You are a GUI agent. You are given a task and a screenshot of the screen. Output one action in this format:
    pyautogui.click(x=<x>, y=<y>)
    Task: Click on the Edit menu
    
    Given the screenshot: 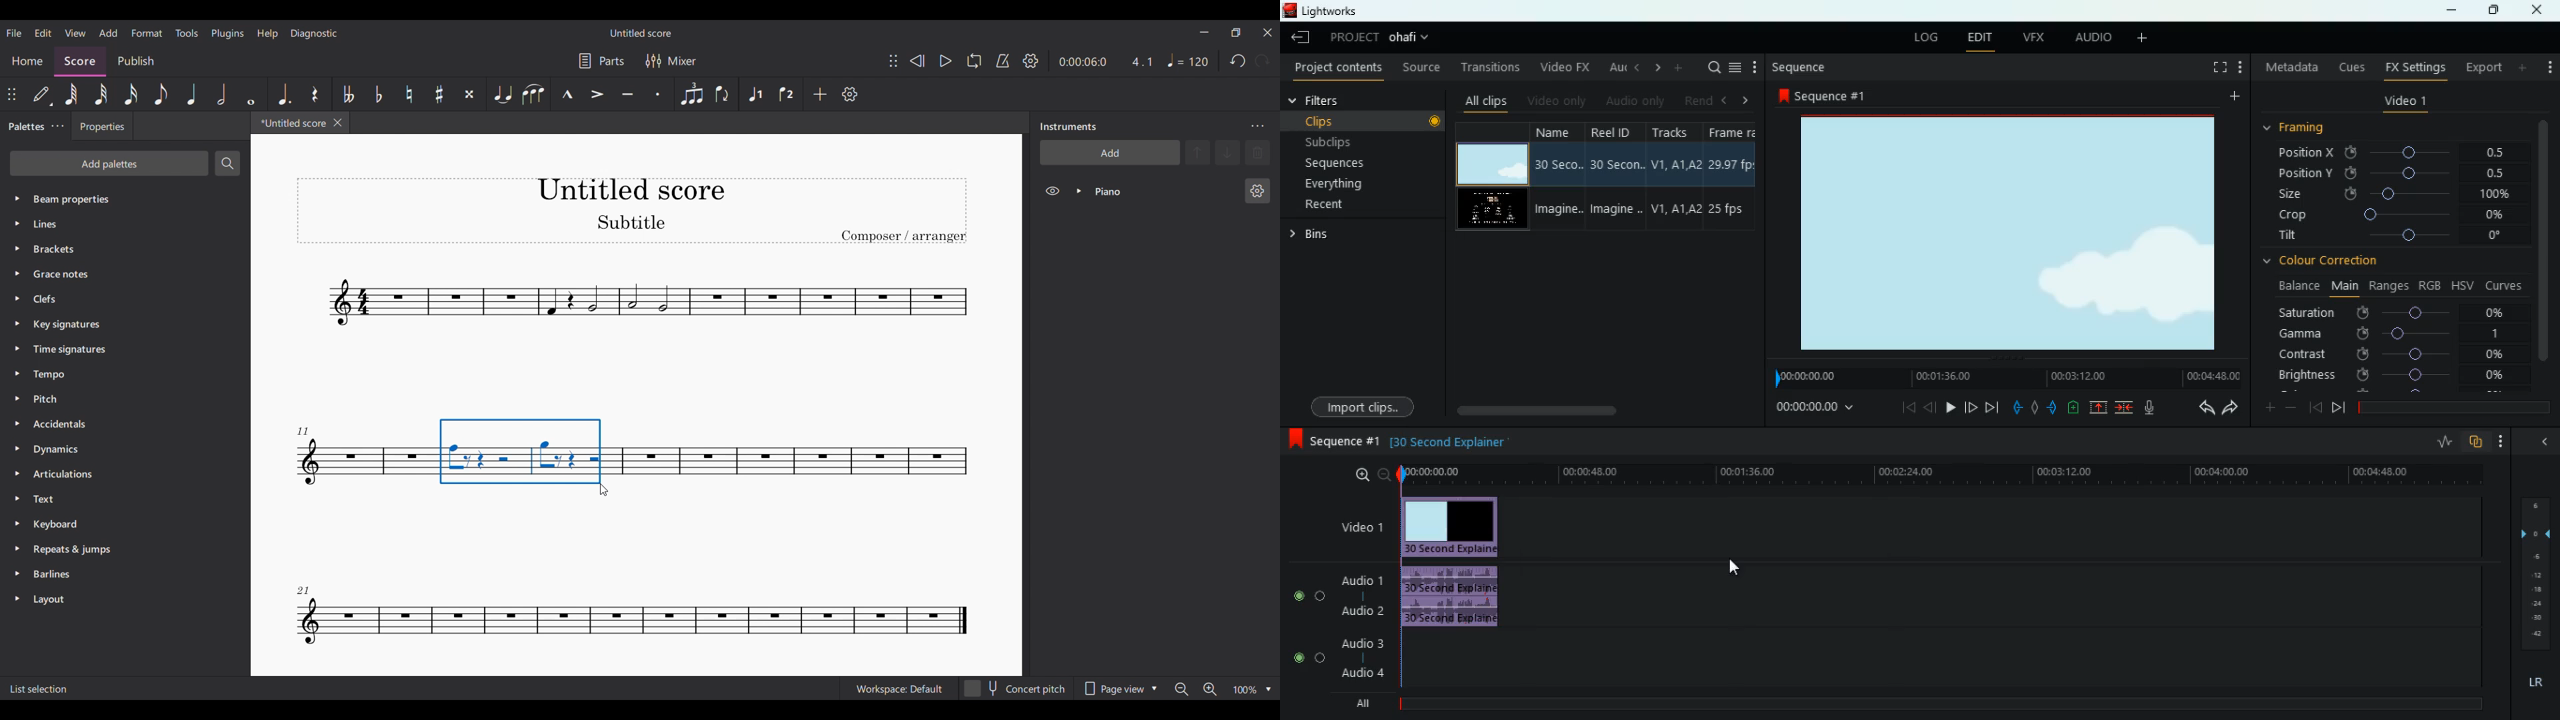 What is the action you would take?
    pyautogui.click(x=43, y=33)
    